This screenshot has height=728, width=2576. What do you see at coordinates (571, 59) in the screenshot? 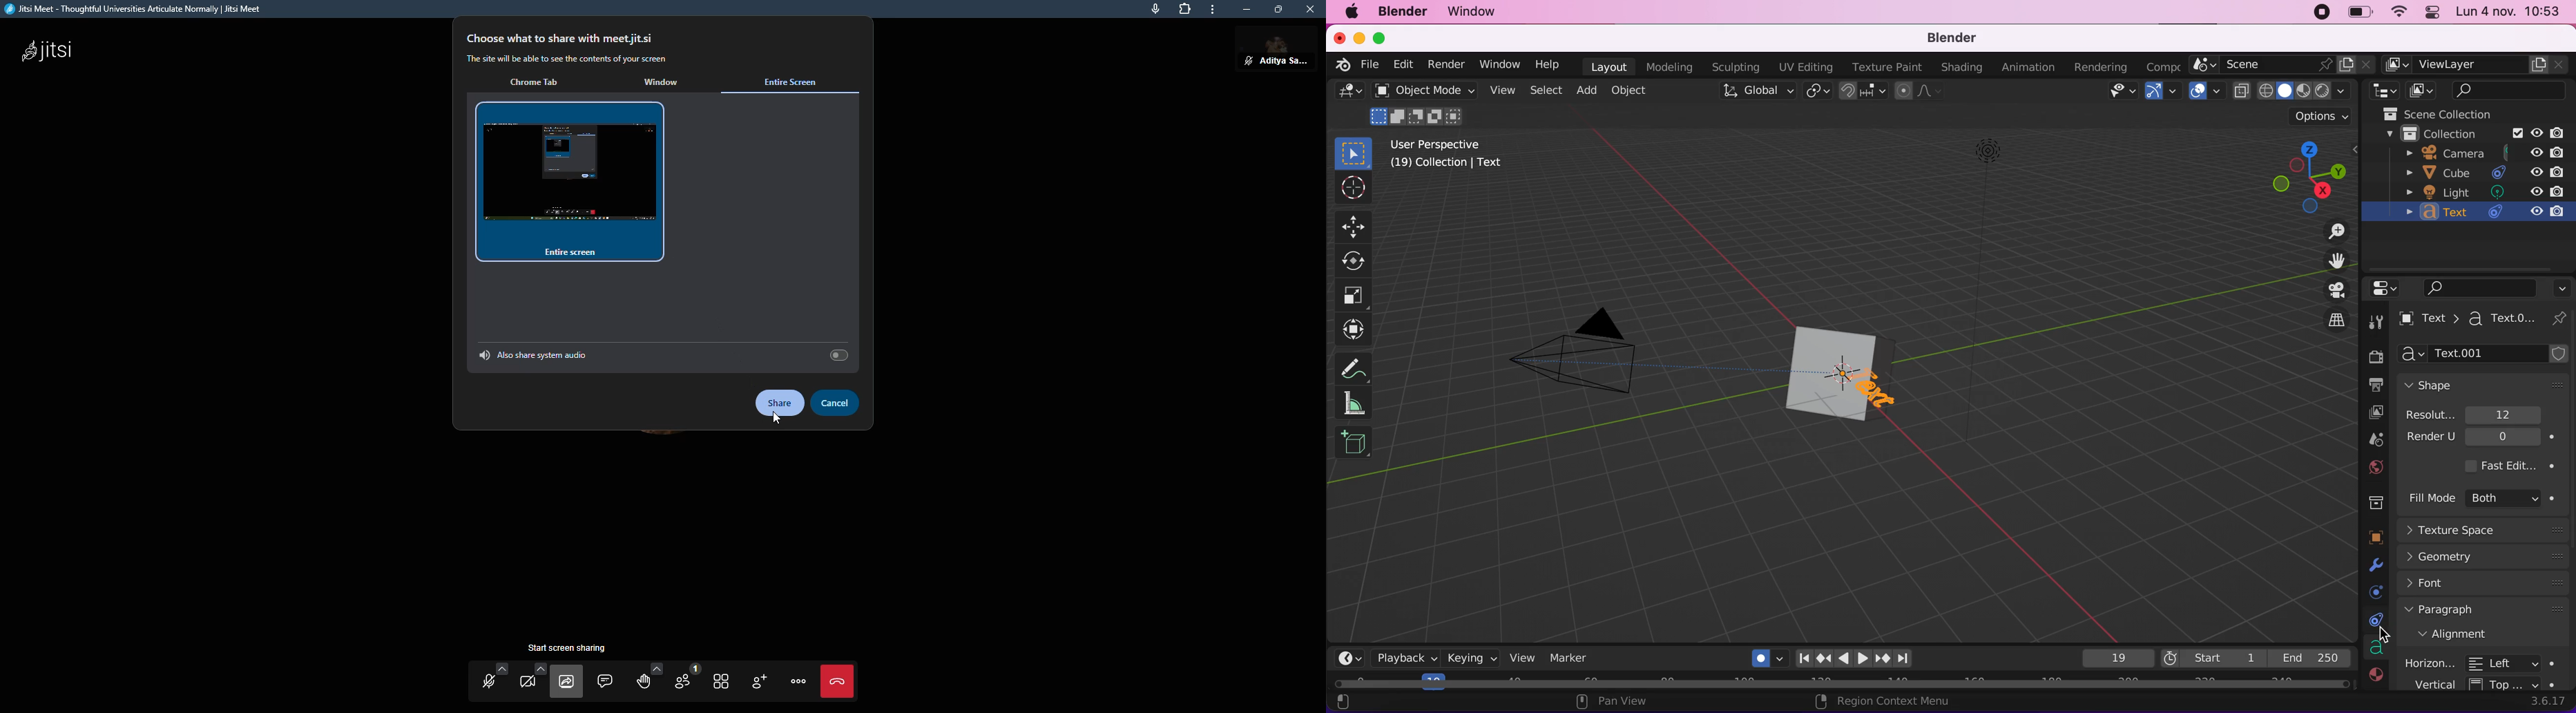
I see `The site will be able to see the contents of your screen` at bounding box center [571, 59].